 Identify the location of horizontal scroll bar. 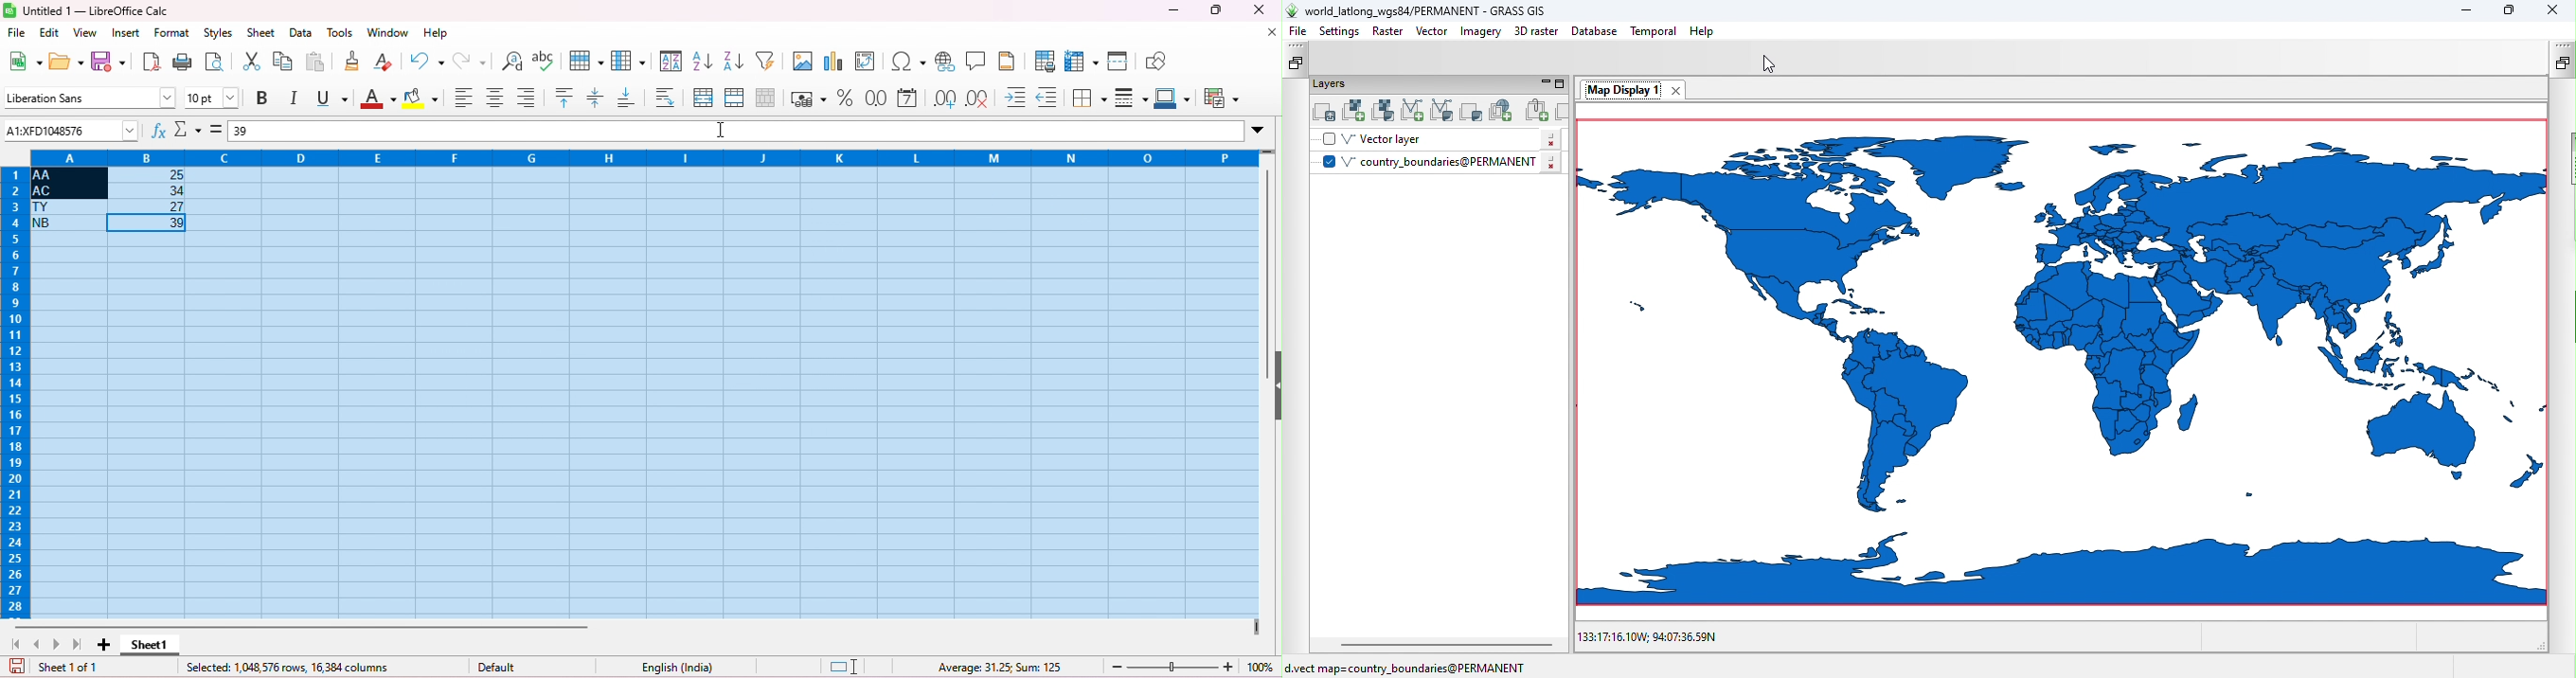
(303, 626).